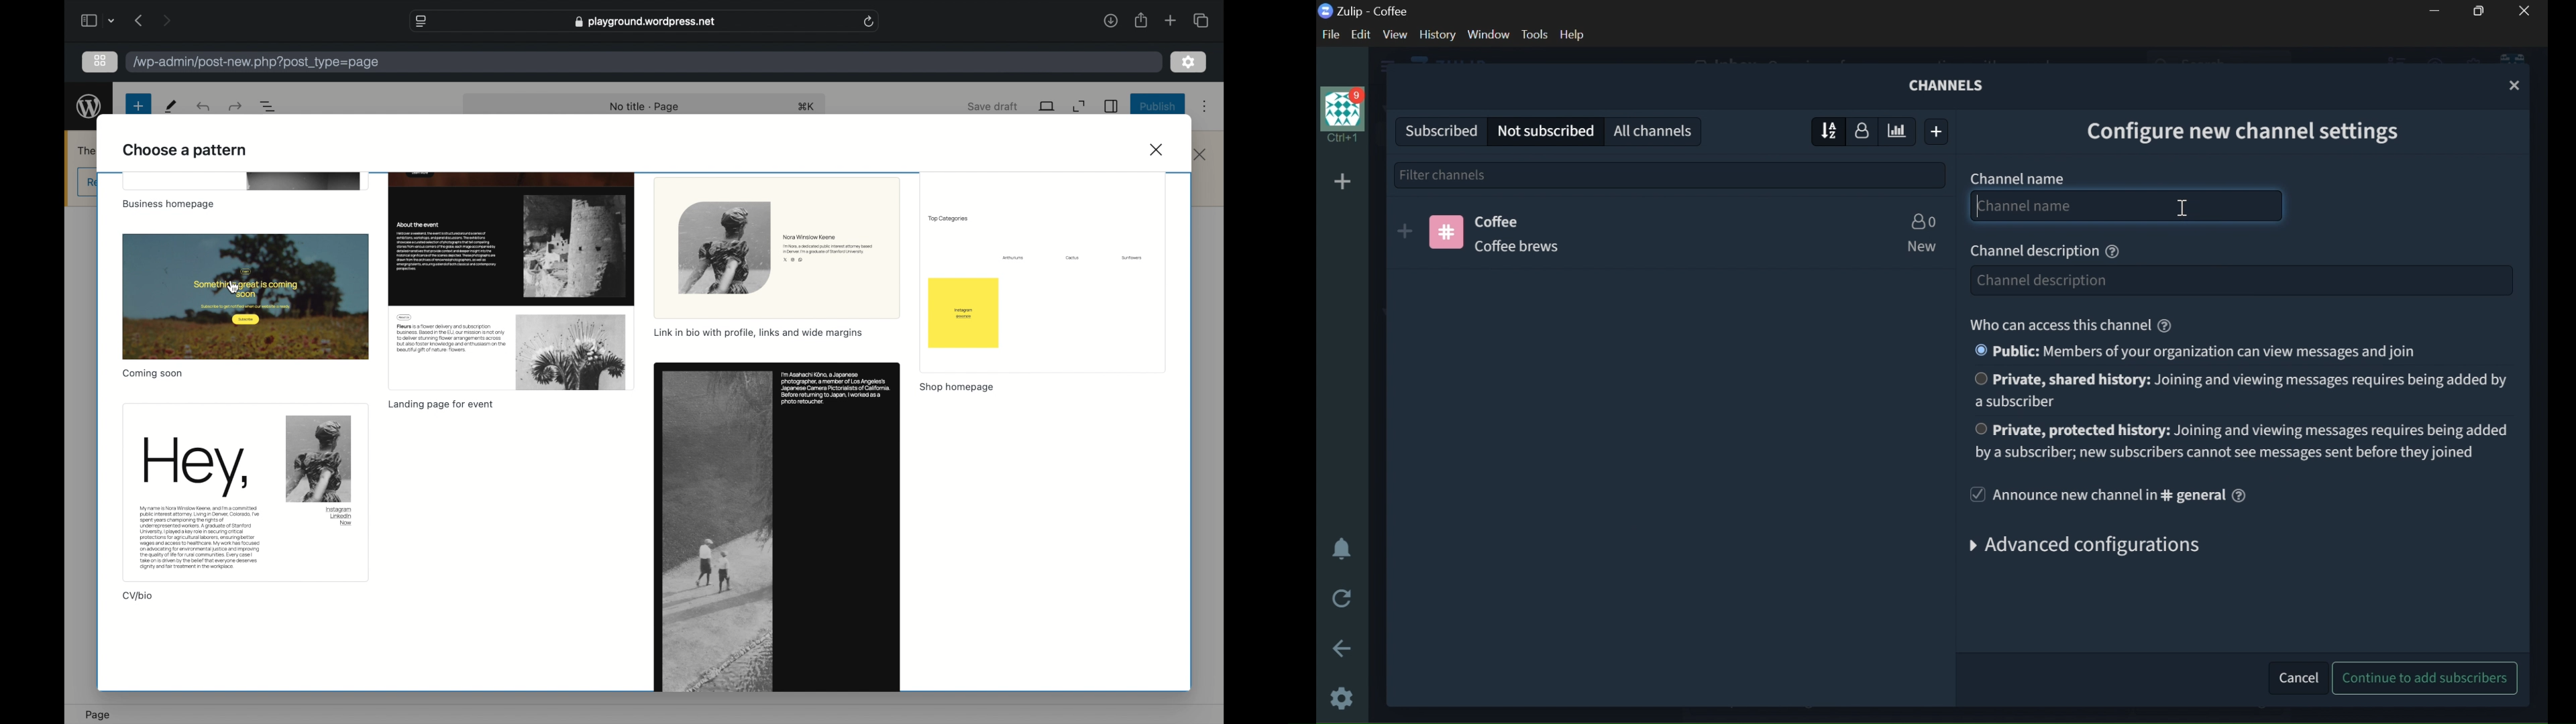 The height and width of the screenshot is (728, 2576). What do you see at coordinates (2112, 252) in the screenshot?
I see `help` at bounding box center [2112, 252].